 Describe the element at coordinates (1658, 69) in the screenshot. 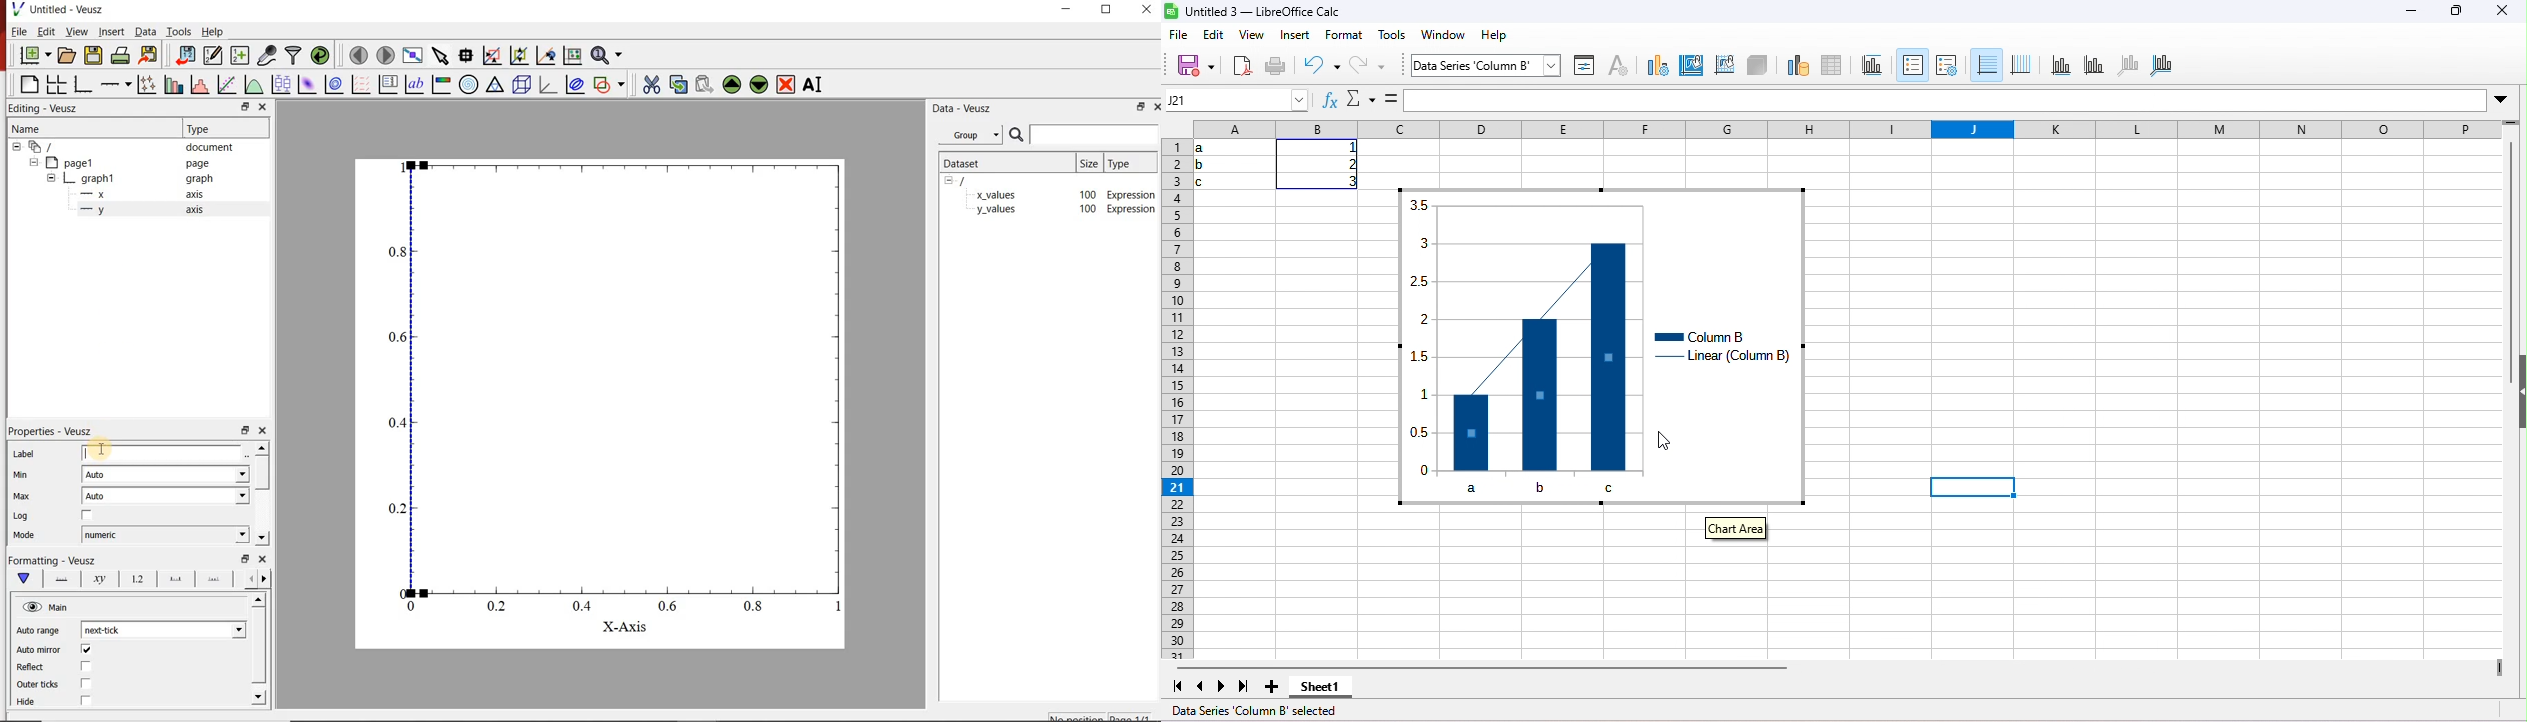

I see `type` at that location.